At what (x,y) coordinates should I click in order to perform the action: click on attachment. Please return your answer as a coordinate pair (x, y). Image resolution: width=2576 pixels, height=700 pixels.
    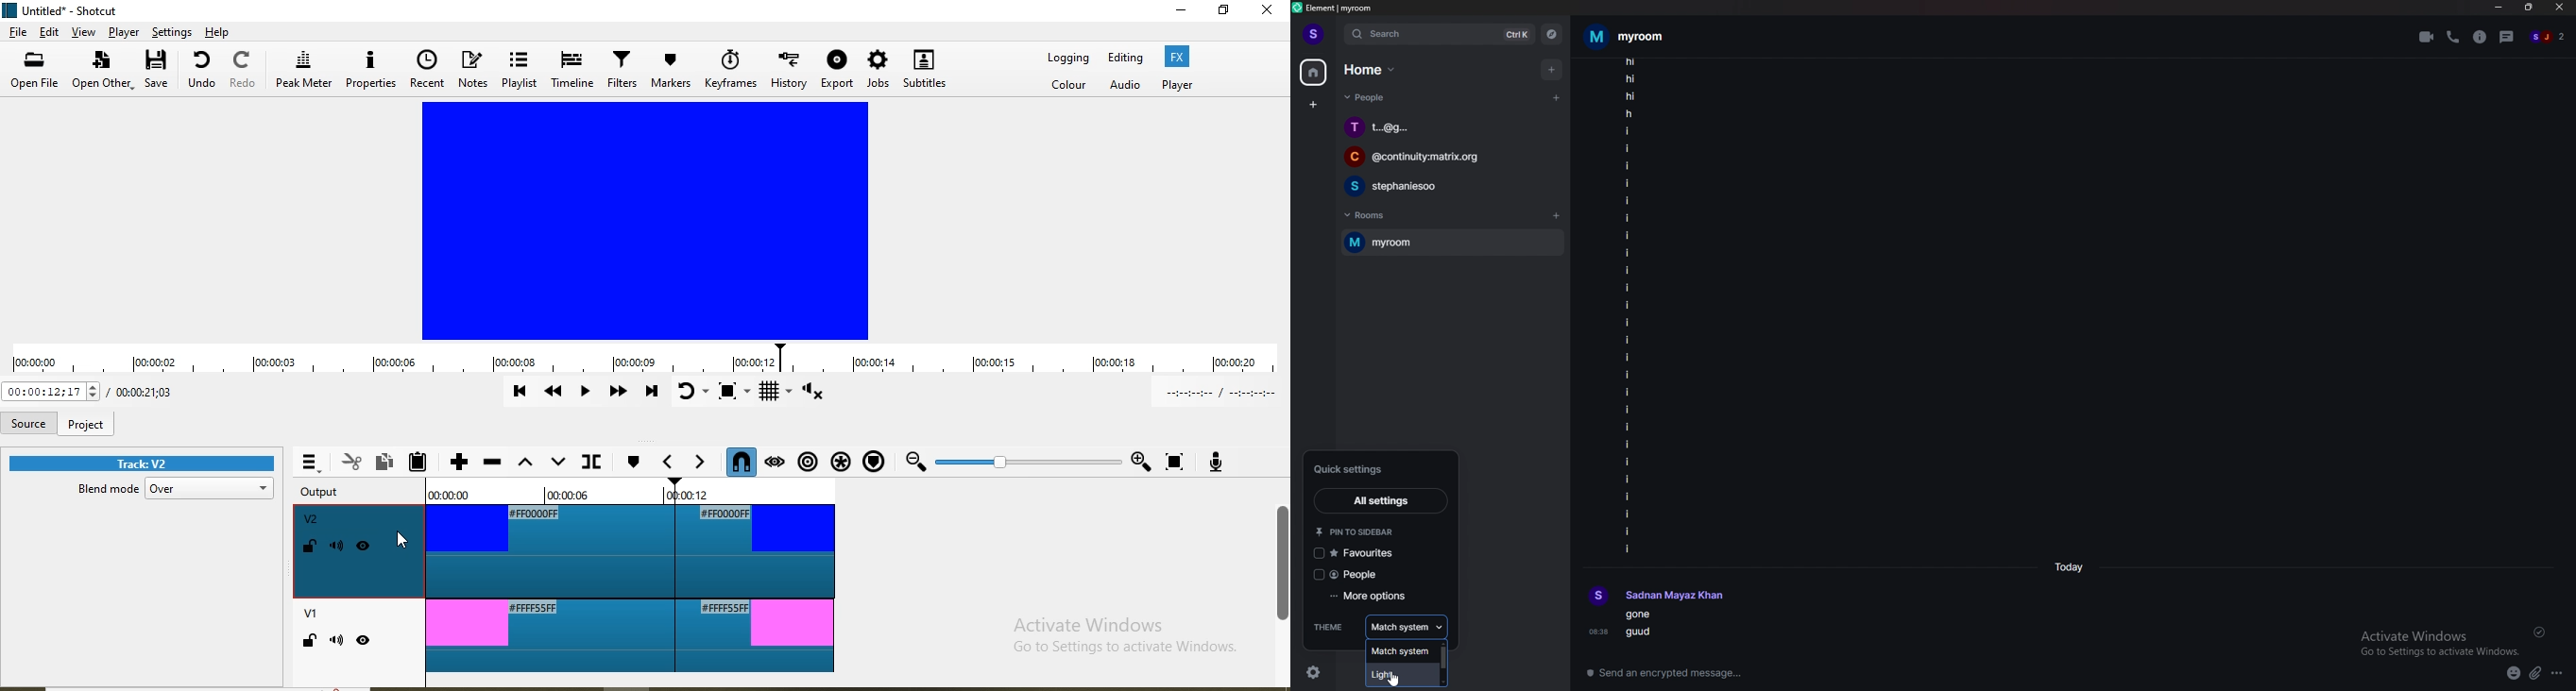
    Looking at the image, I should click on (2536, 673).